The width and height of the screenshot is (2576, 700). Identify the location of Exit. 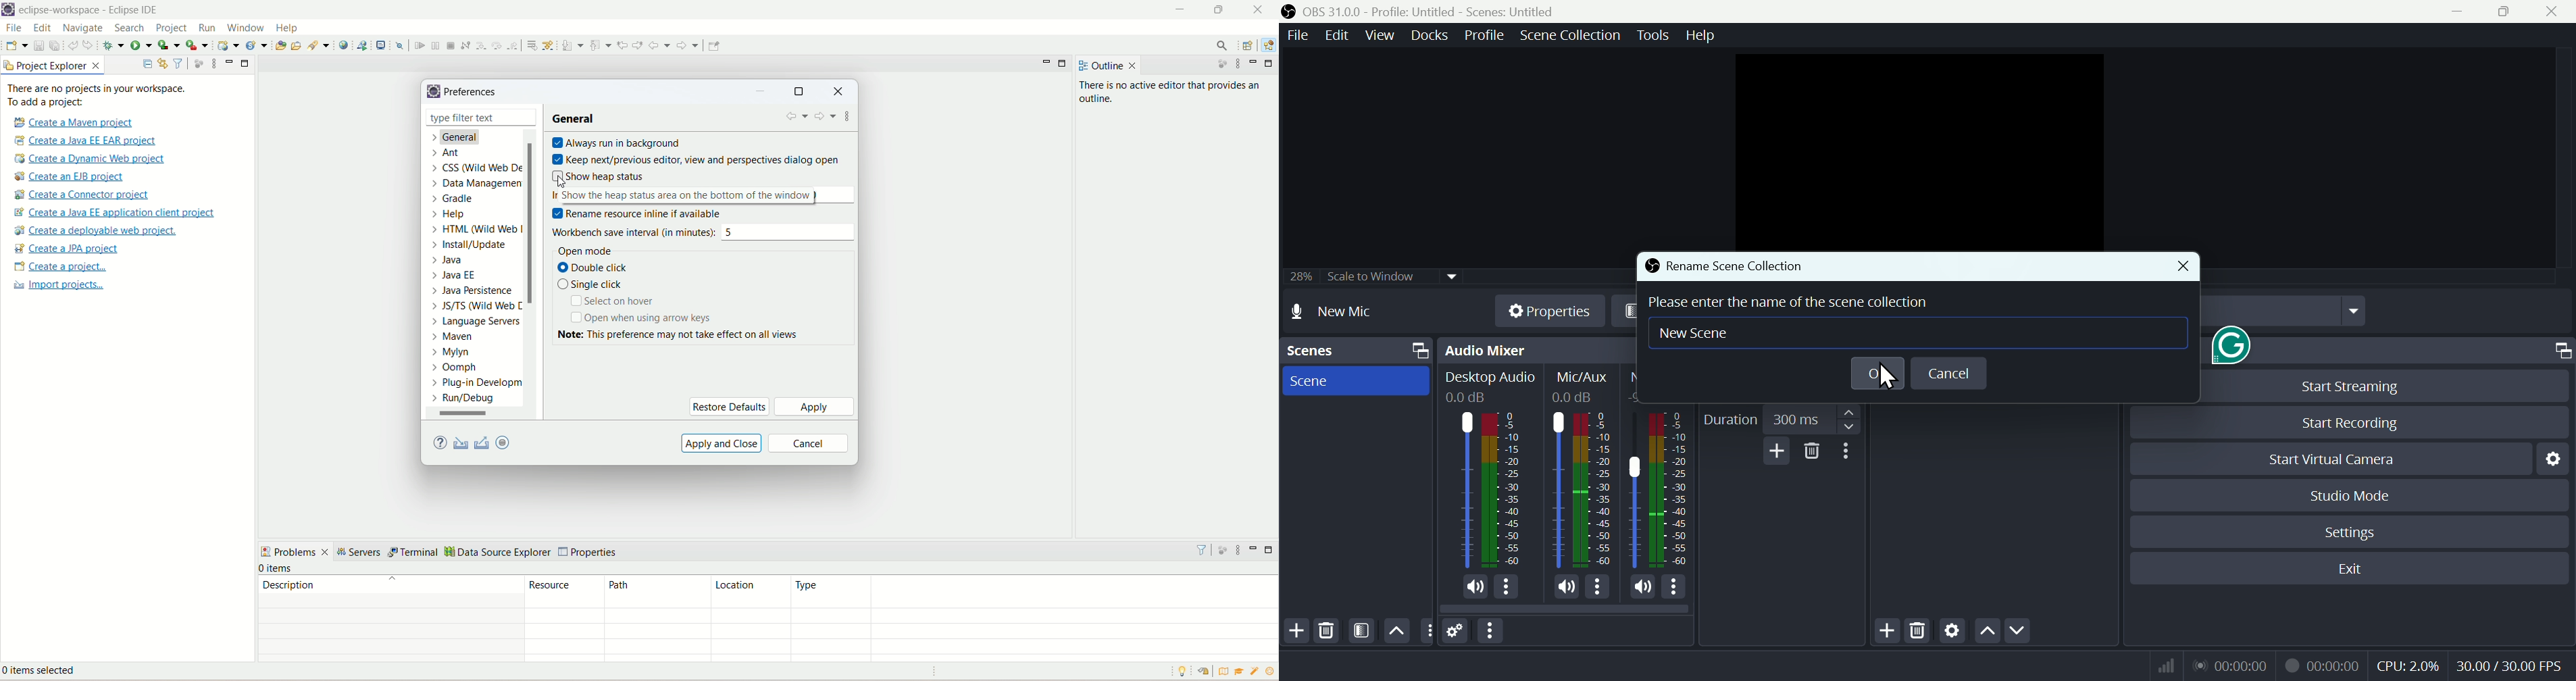
(2352, 570).